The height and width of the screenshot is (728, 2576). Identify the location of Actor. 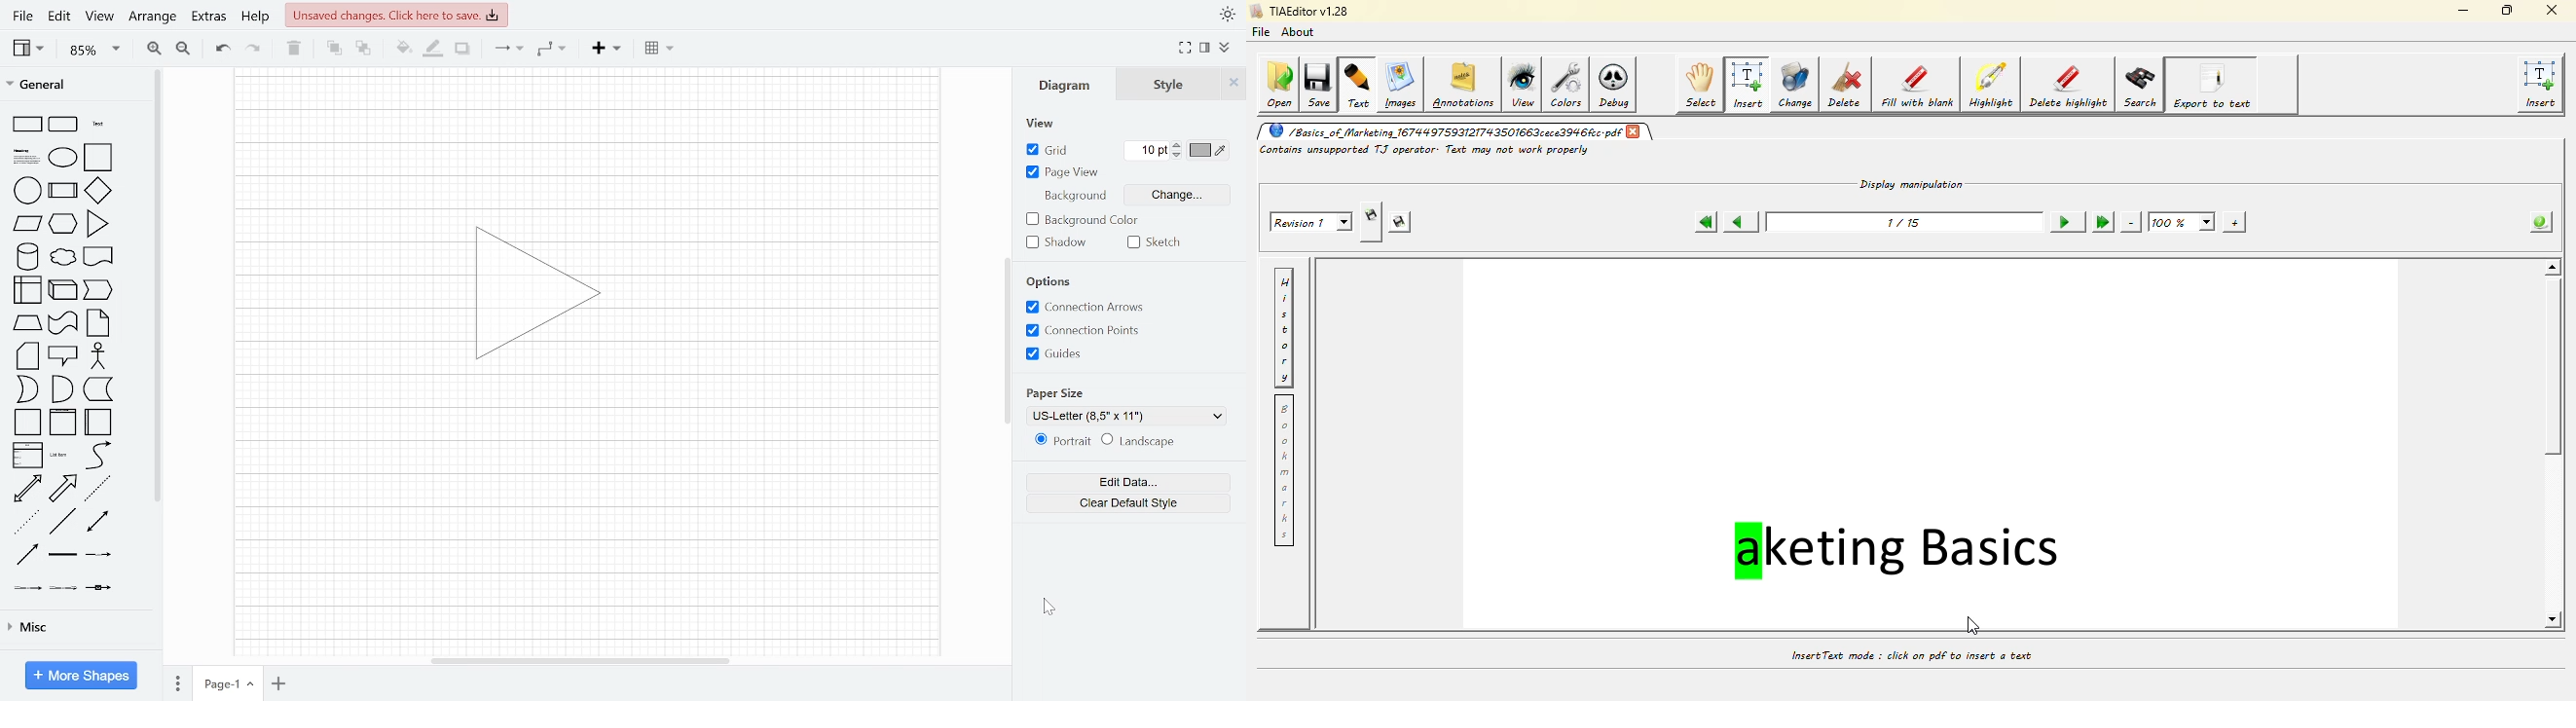
(98, 355).